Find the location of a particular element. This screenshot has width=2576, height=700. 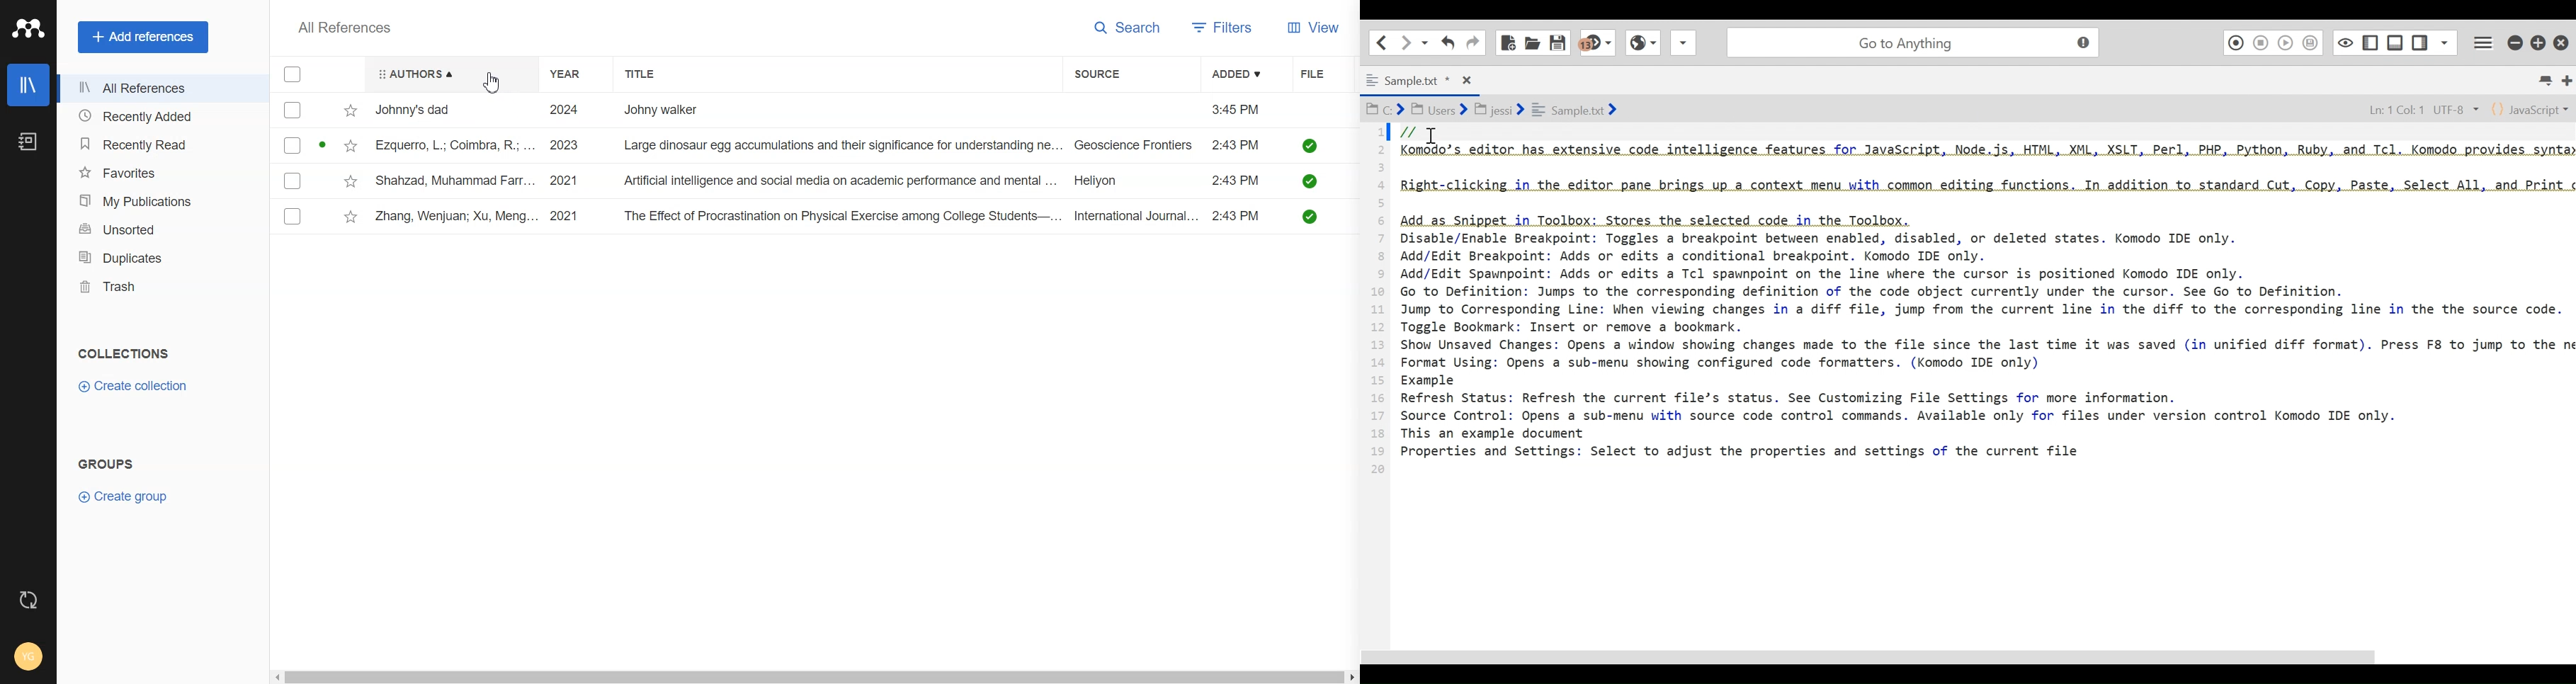

Added is located at coordinates (1241, 73).